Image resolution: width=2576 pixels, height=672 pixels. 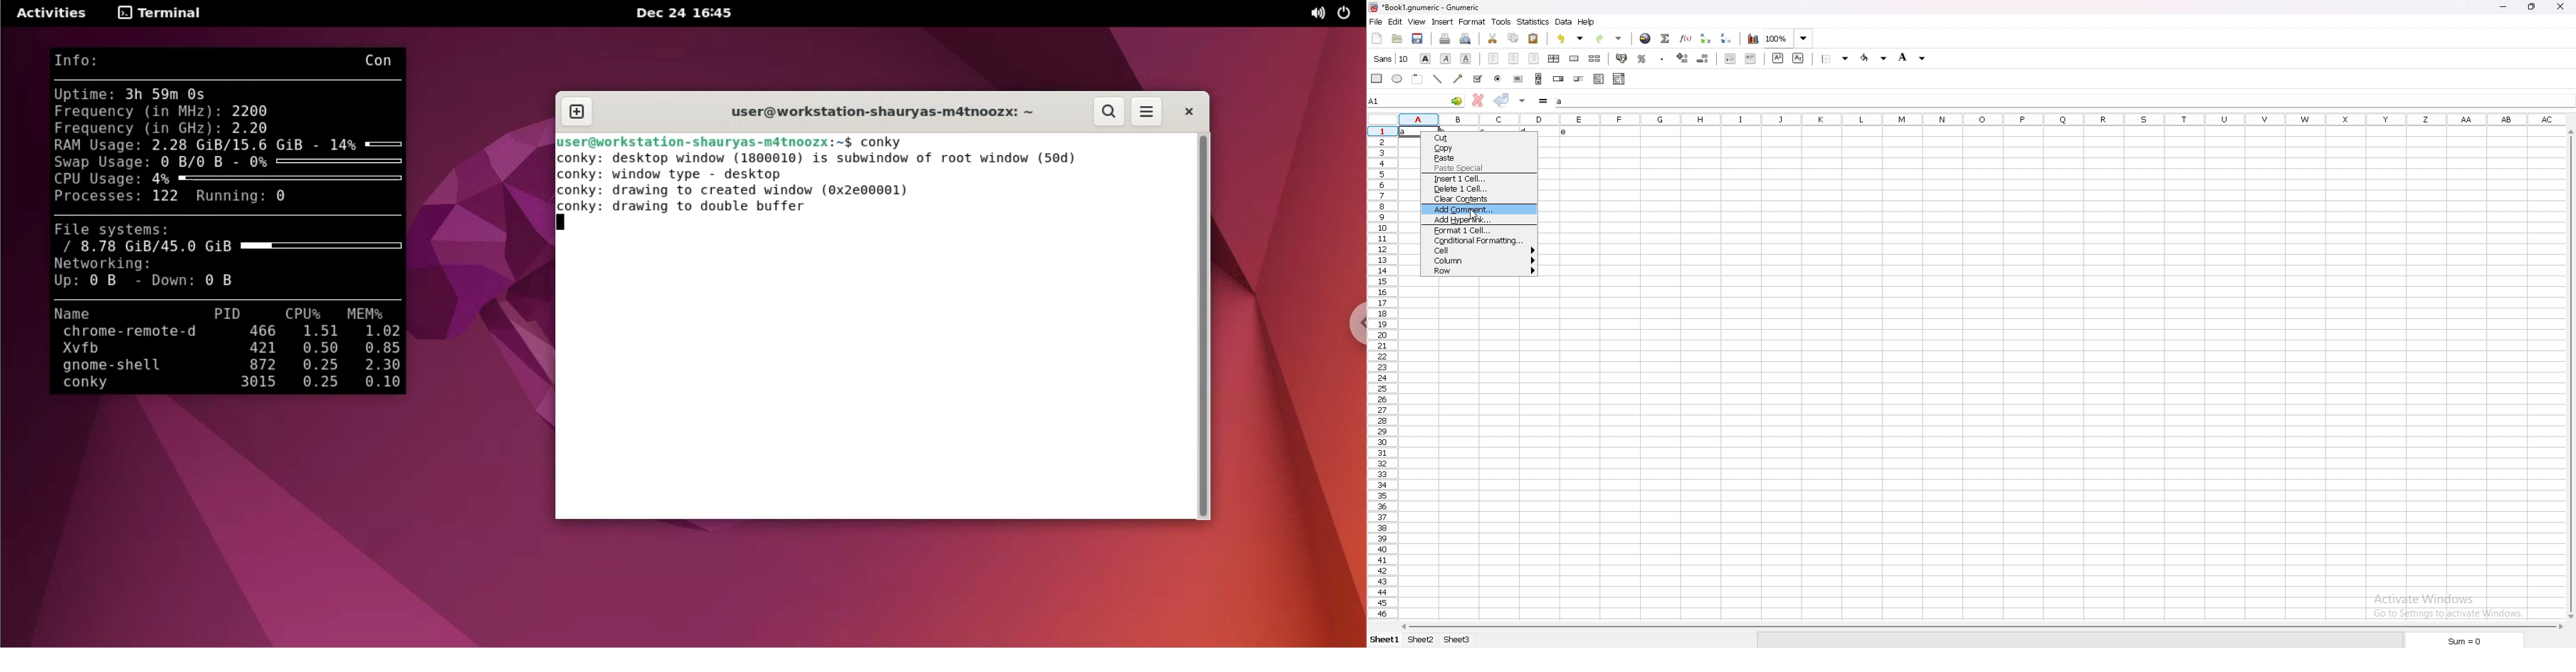 I want to click on open, so click(x=1398, y=38).